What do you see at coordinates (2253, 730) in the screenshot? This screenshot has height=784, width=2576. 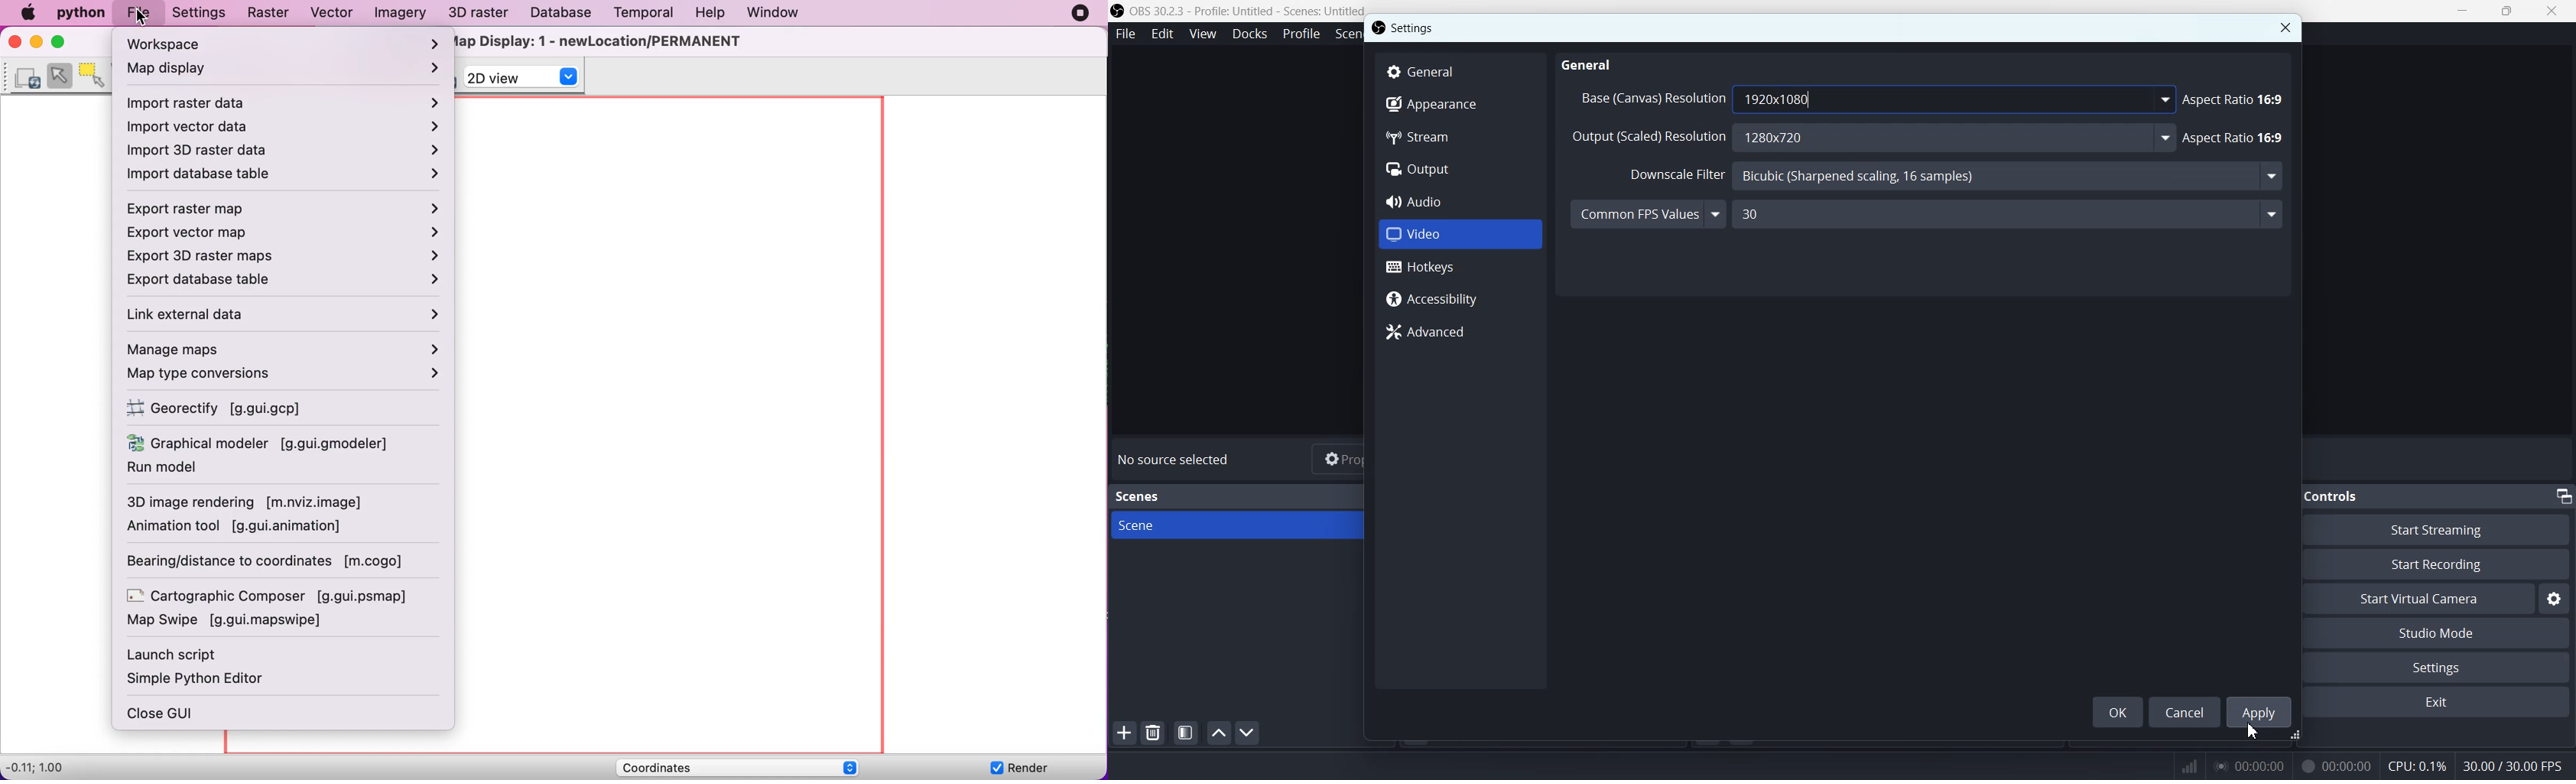 I see `Cursor` at bounding box center [2253, 730].